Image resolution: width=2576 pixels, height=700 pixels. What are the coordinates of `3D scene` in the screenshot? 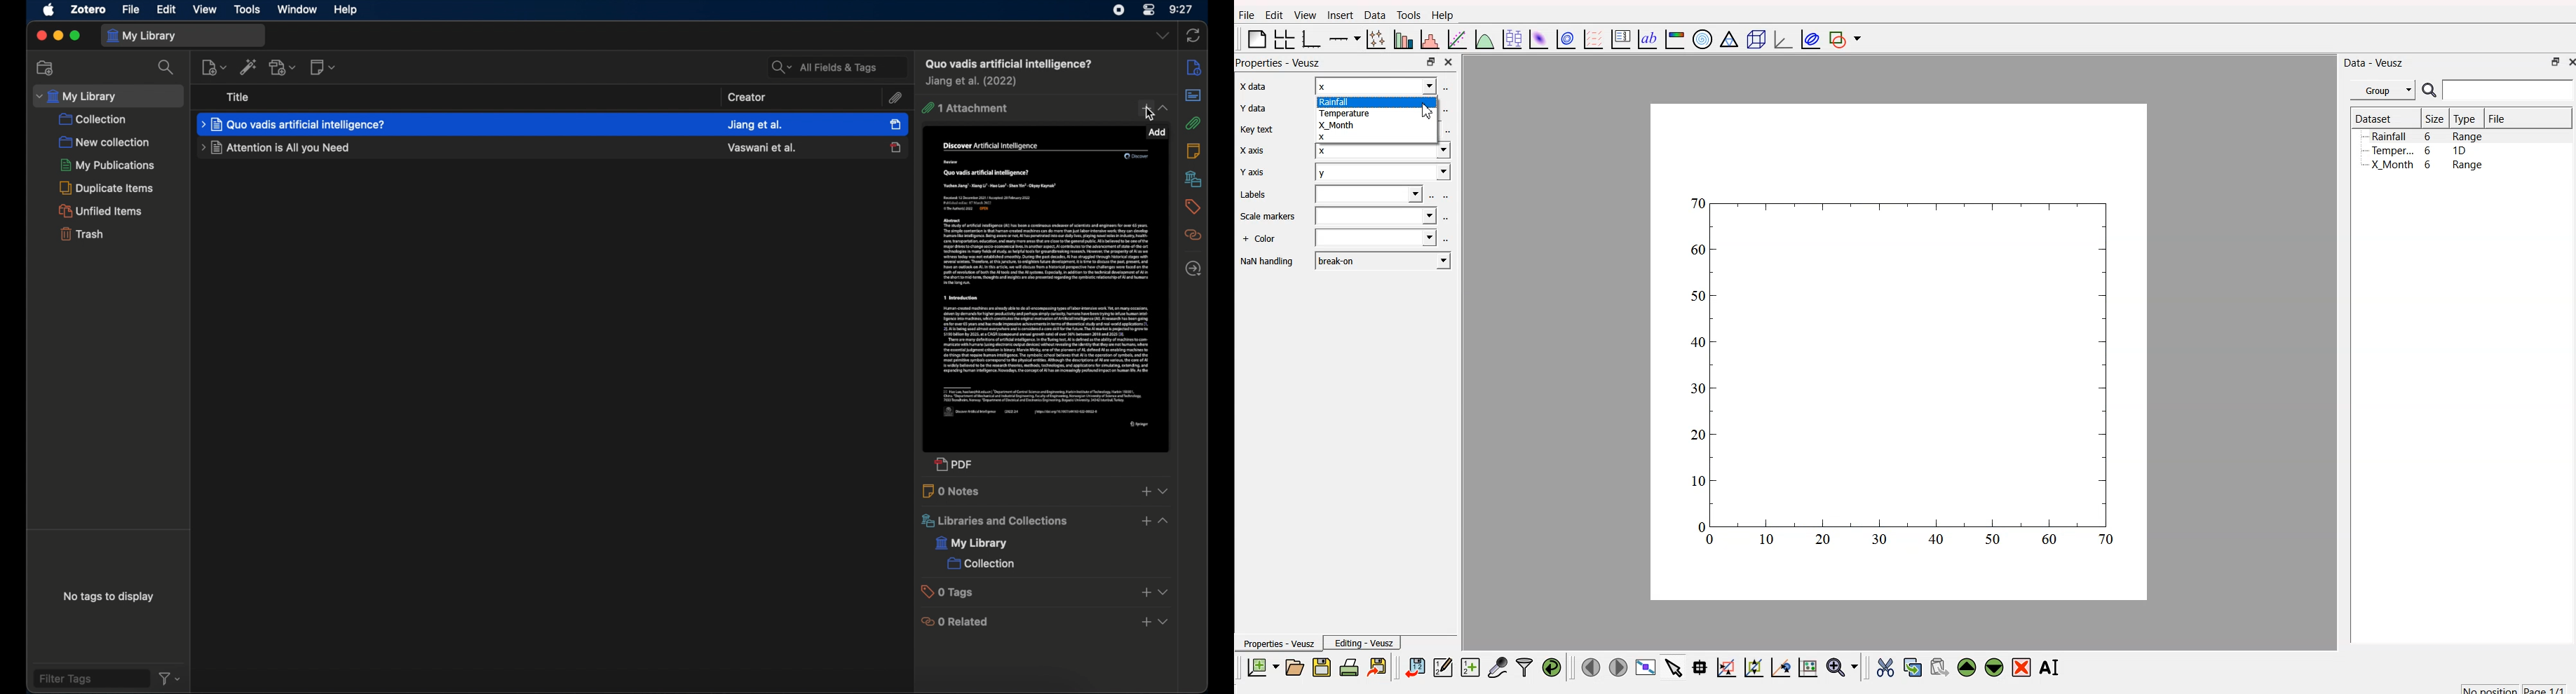 It's located at (1753, 39).